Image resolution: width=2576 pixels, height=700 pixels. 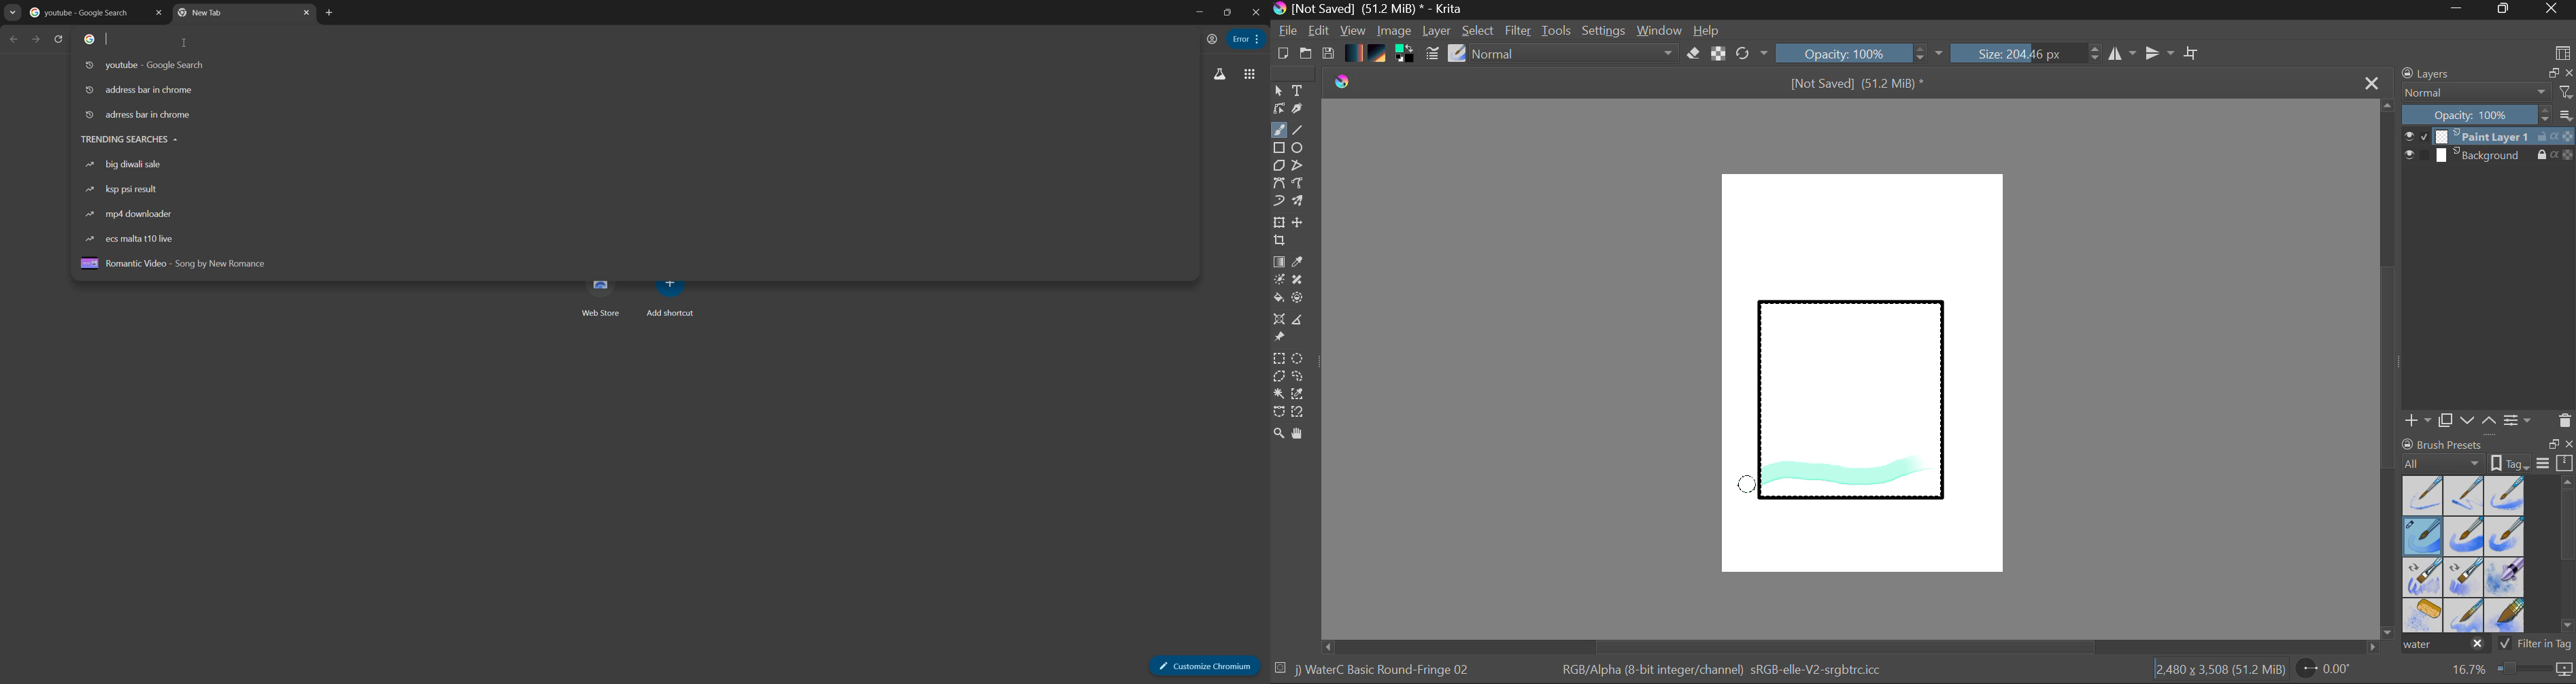 I want to click on Color Information, so click(x=1721, y=671).